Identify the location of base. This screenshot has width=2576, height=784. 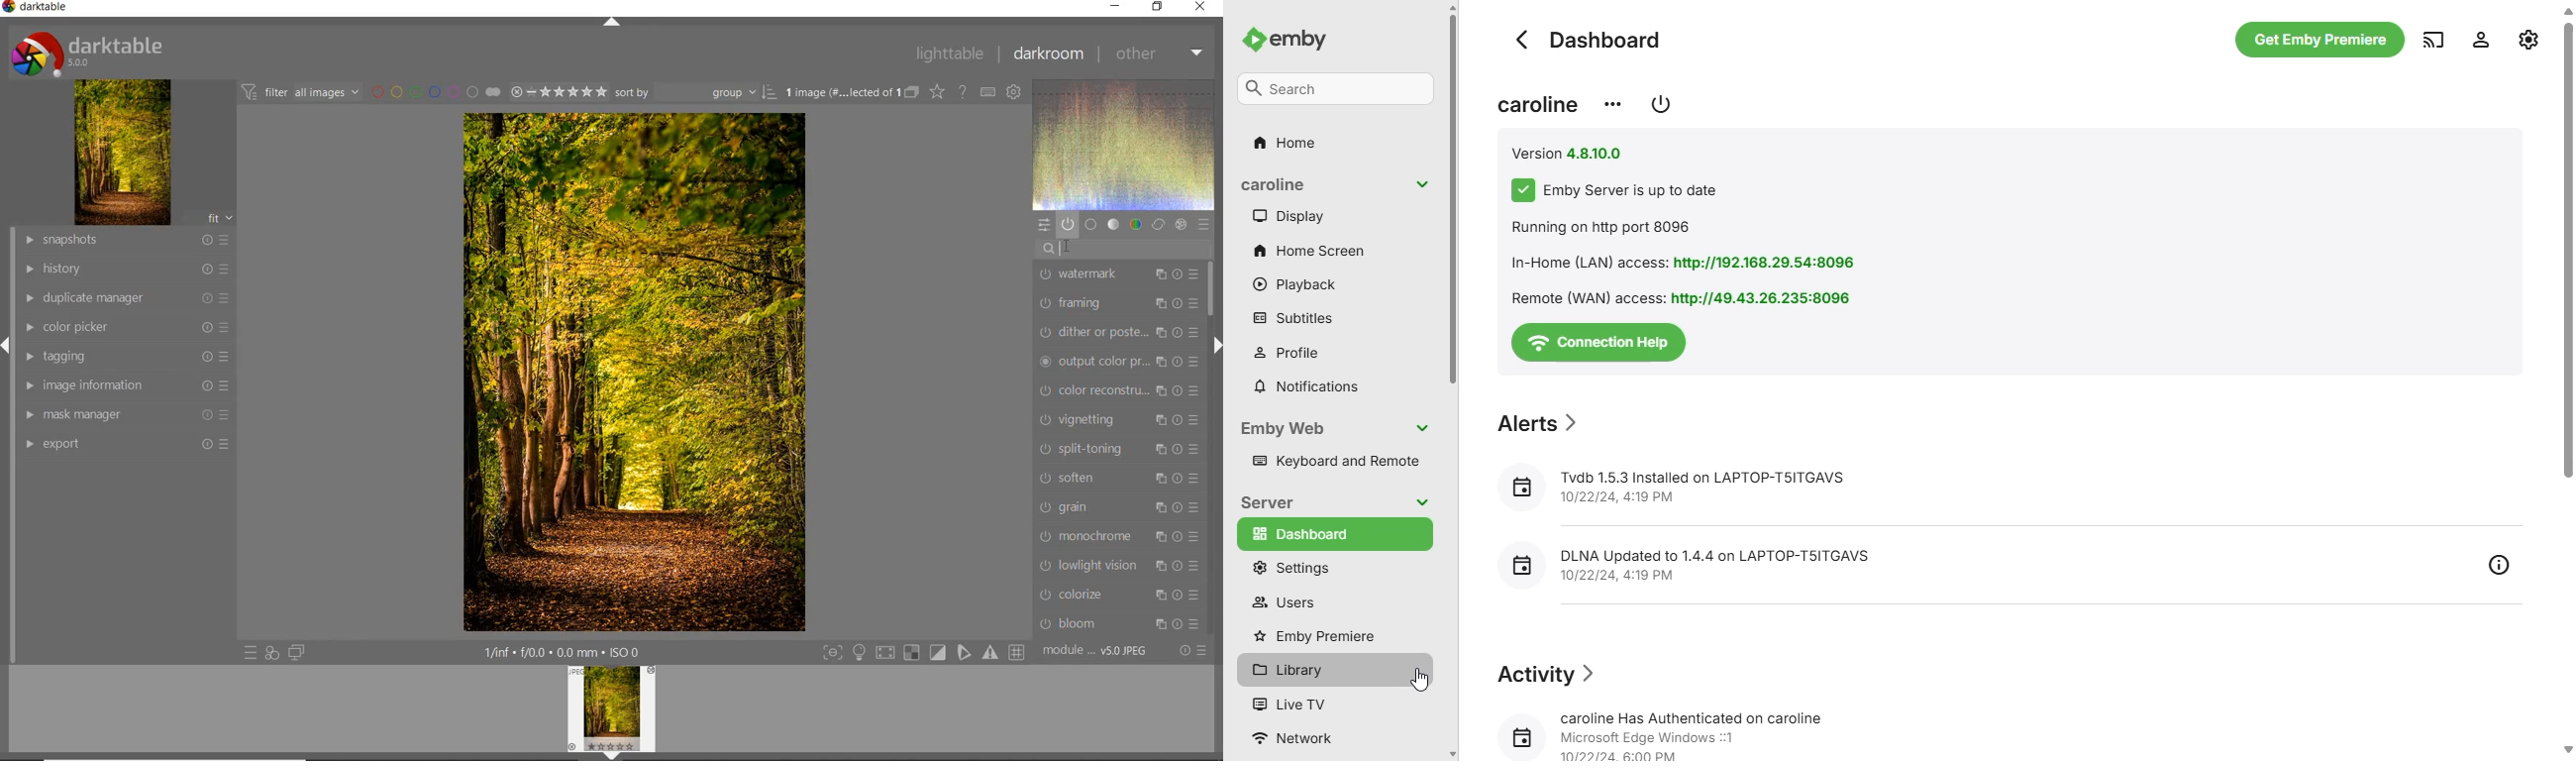
(1091, 225).